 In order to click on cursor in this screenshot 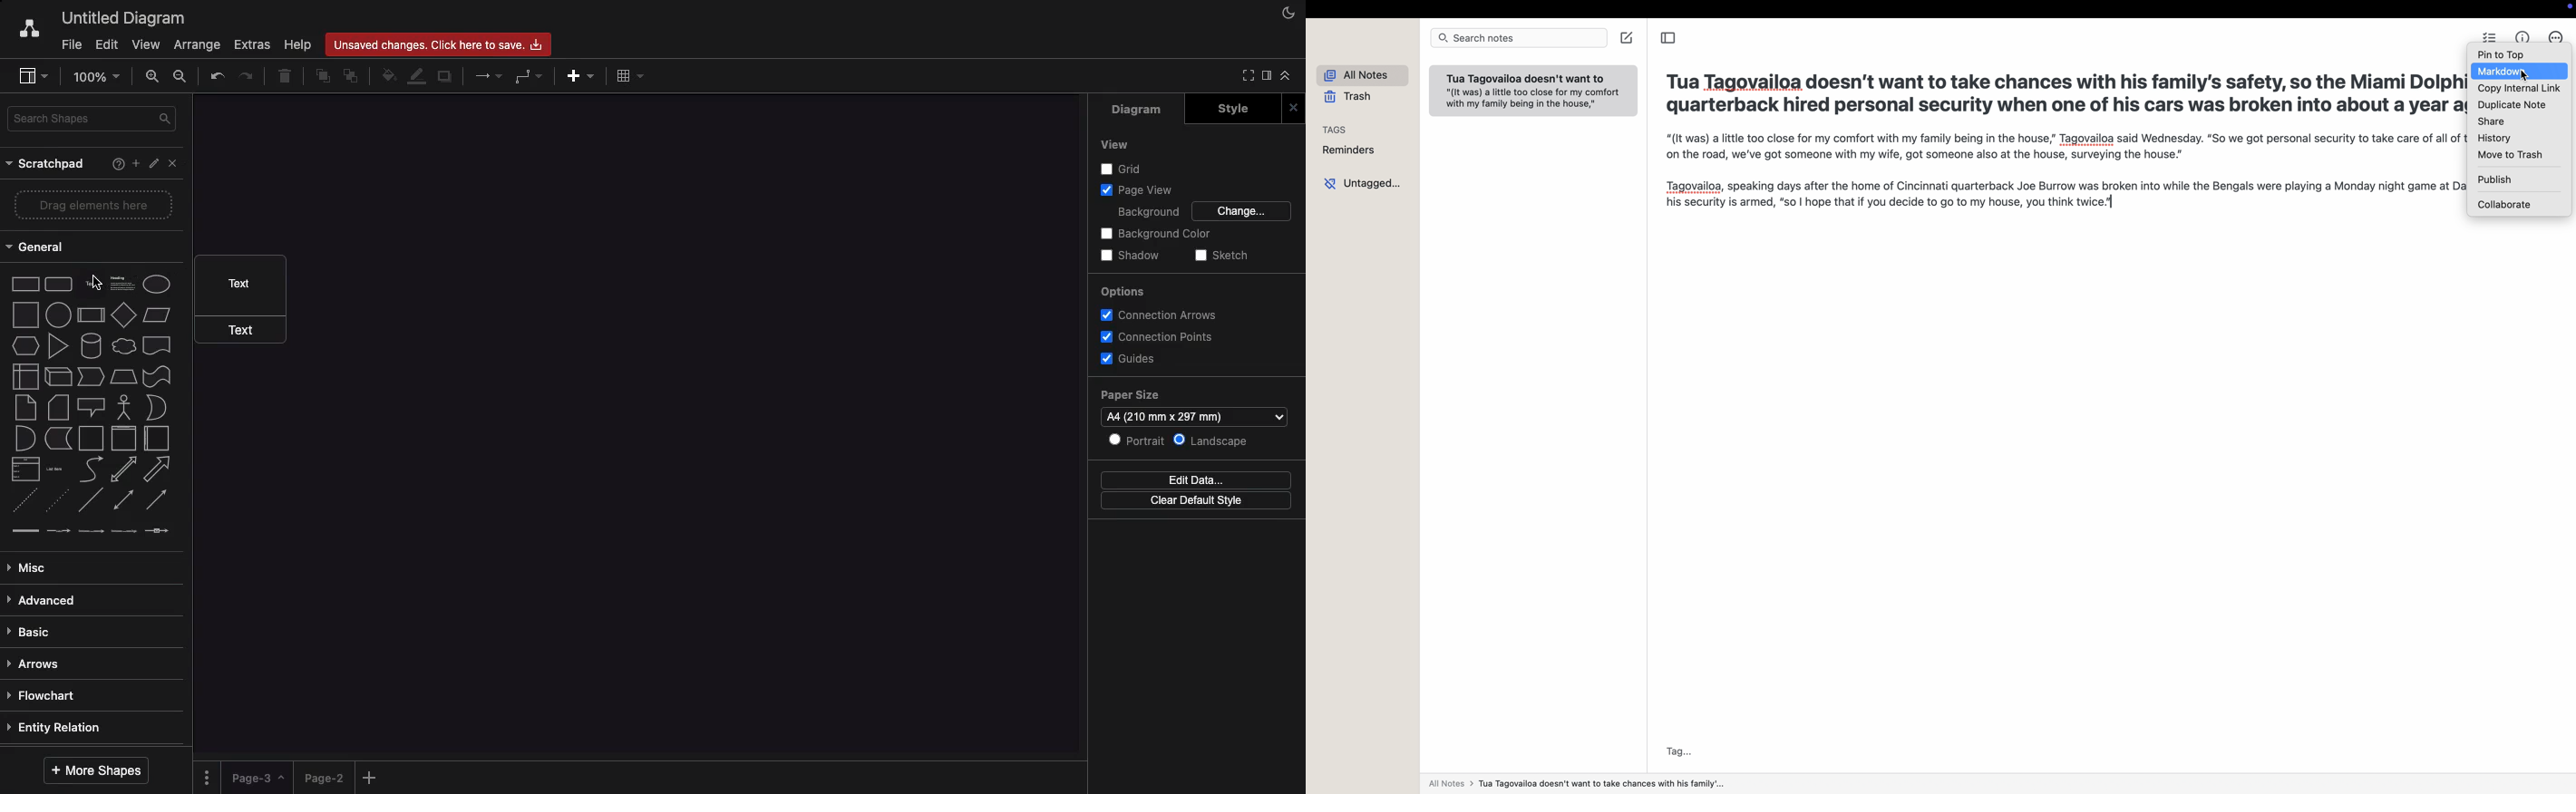, I will do `click(2530, 75)`.